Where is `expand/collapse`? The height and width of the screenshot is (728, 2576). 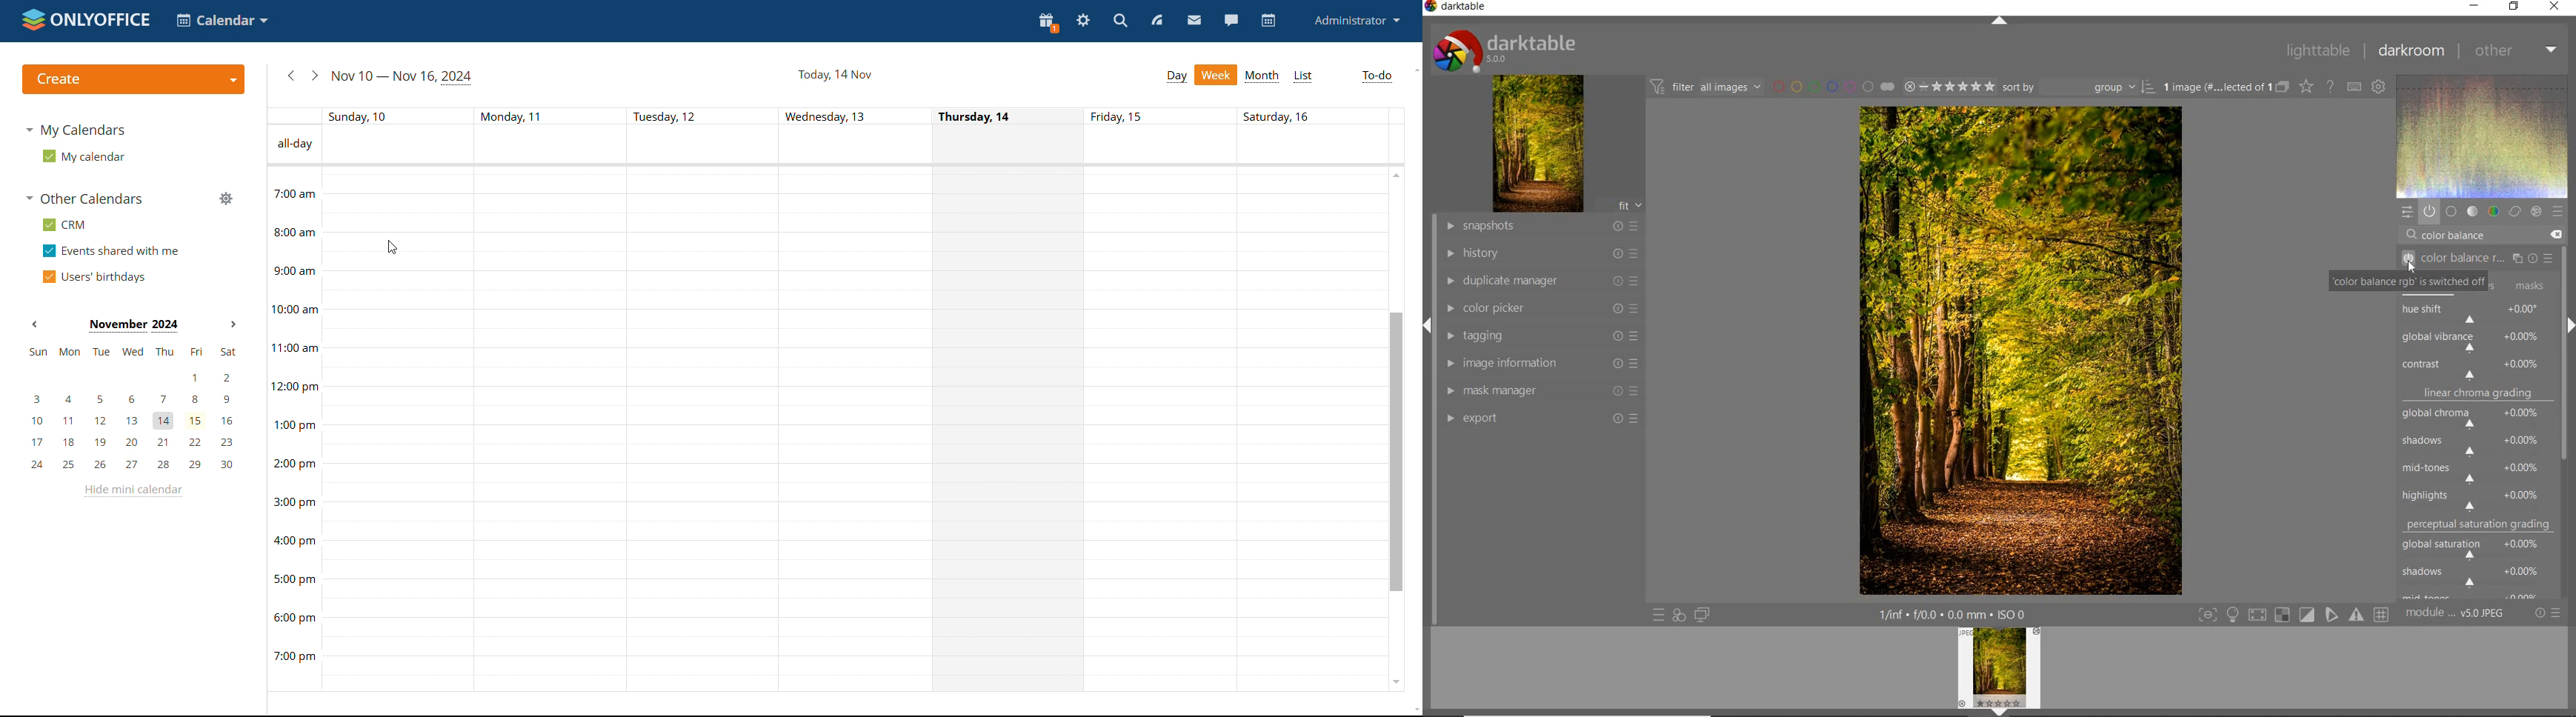 expand/collapse is located at coordinates (1997, 21).